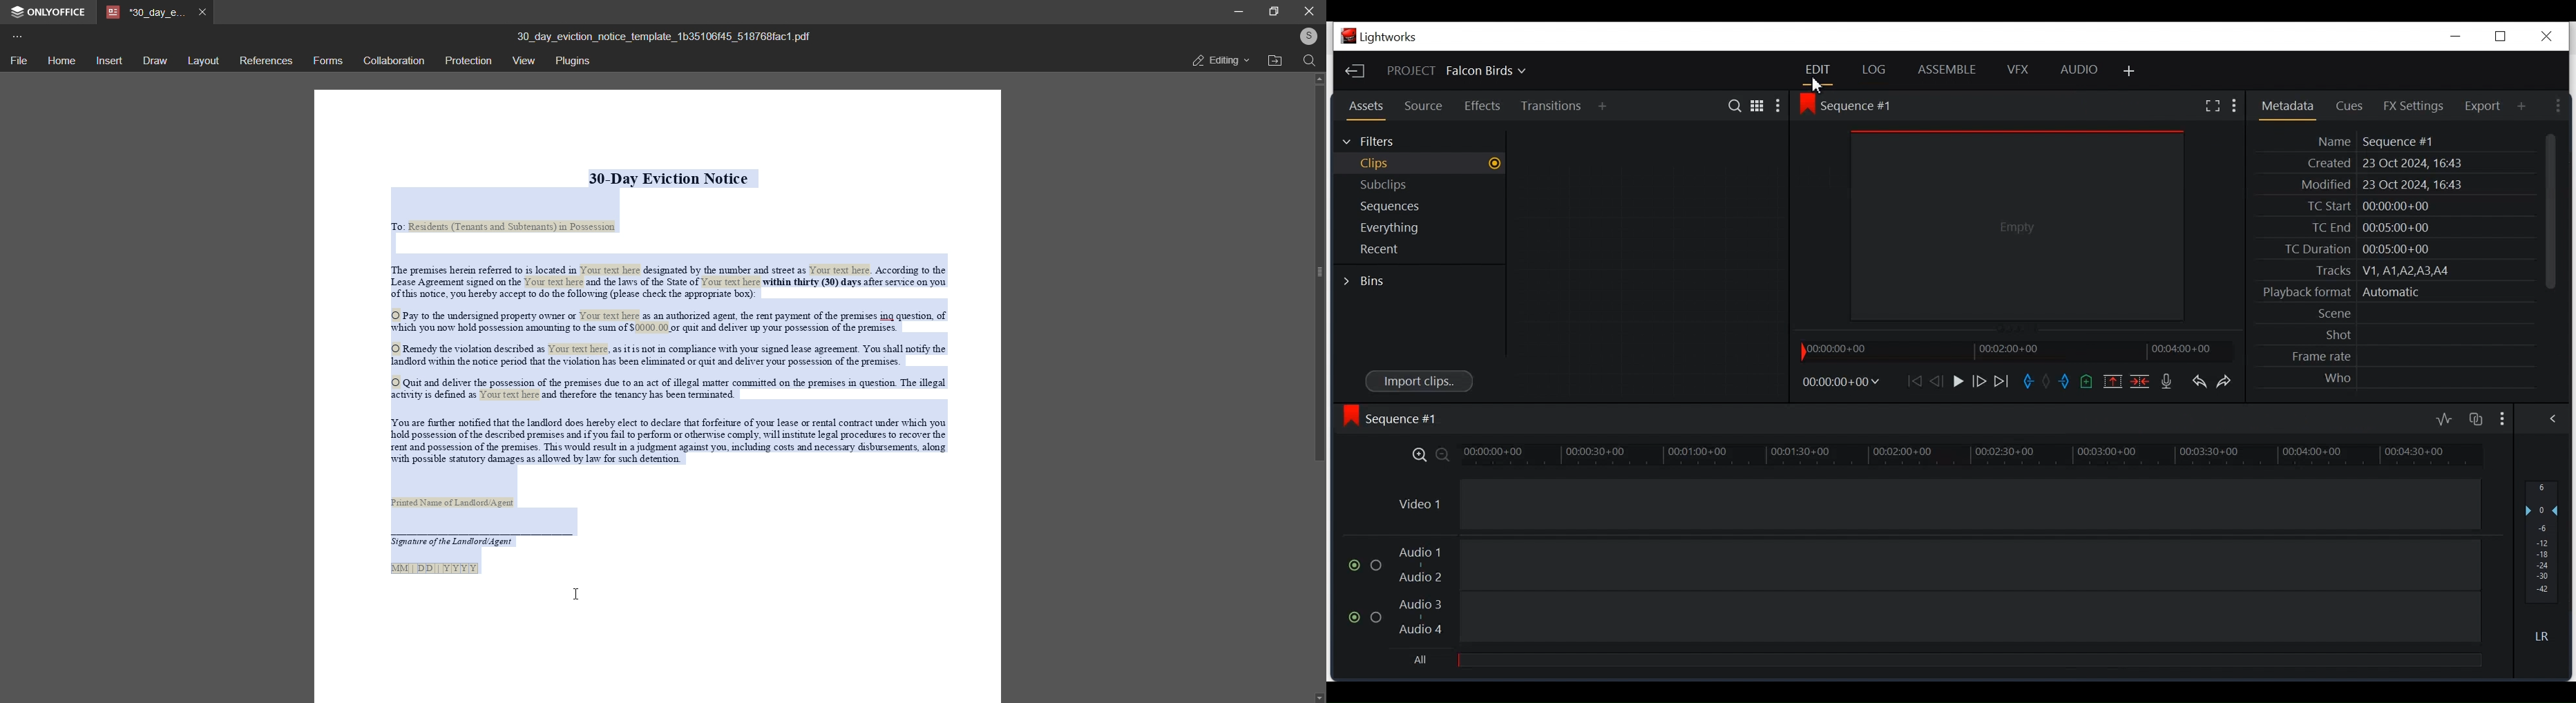  What do you see at coordinates (2013, 351) in the screenshot?
I see `Timeline` at bounding box center [2013, 351].